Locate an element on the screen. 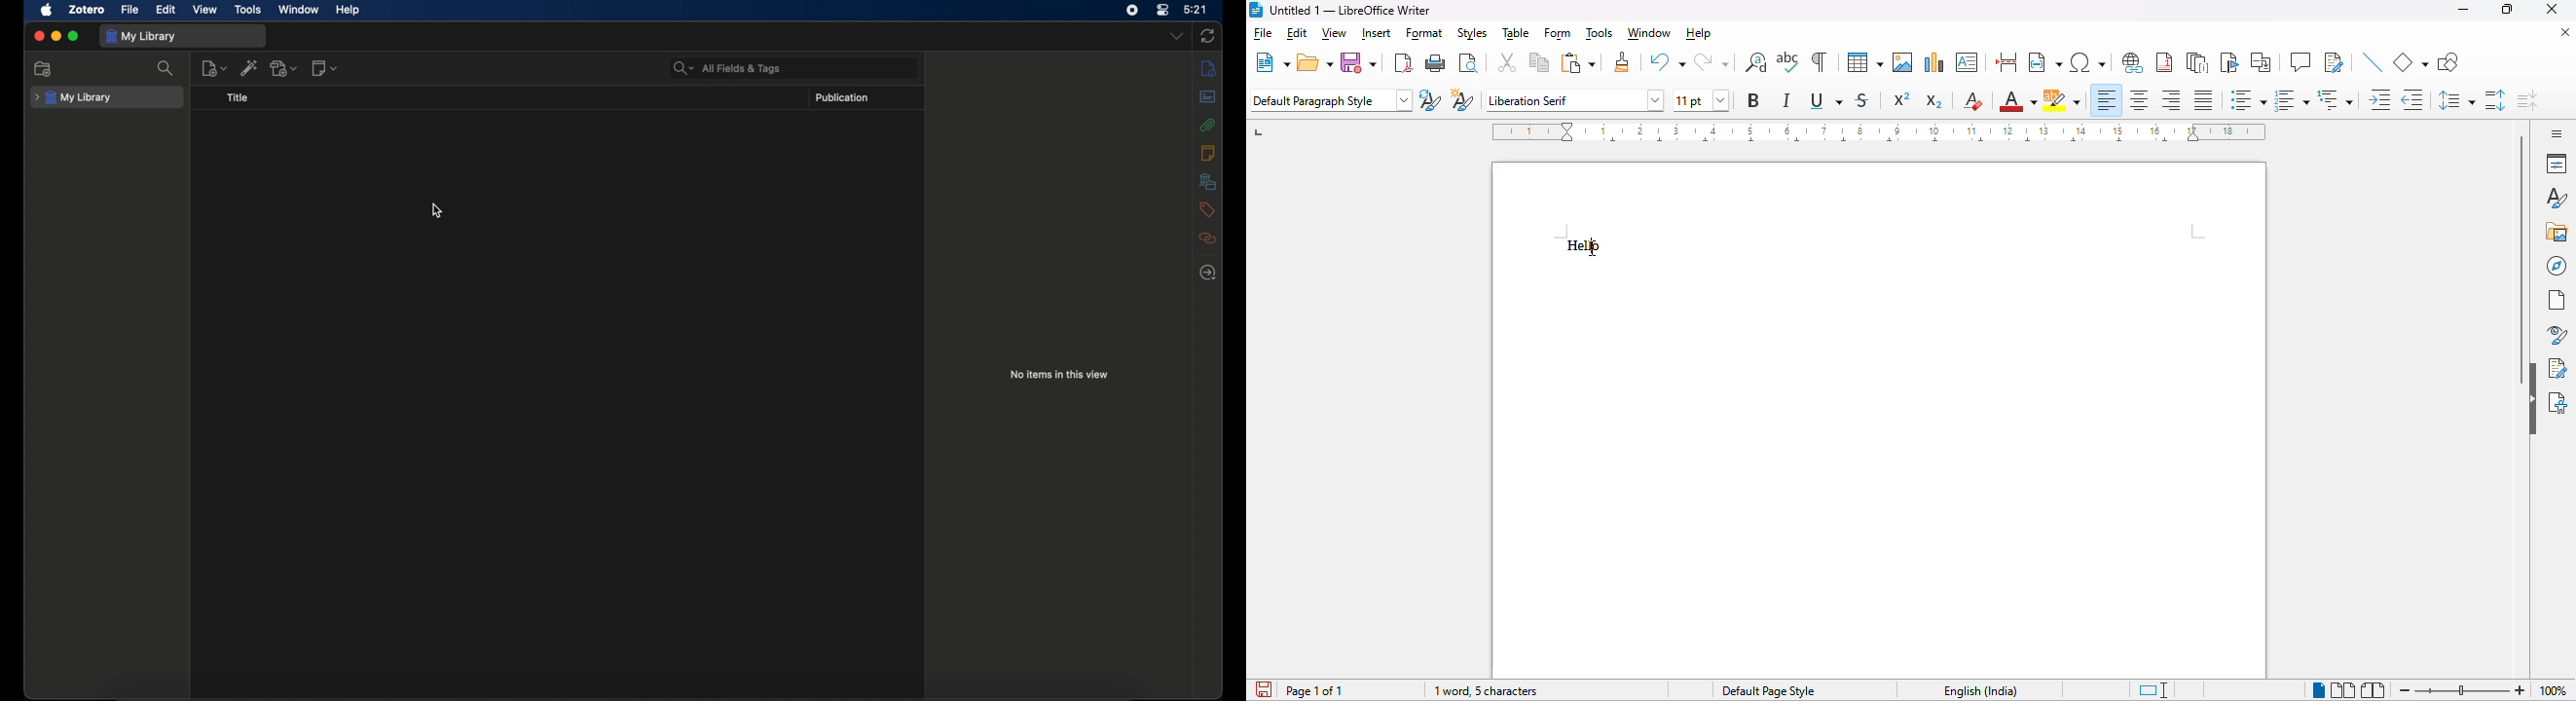  show track changes functions is located at coordinates (2335, 62).